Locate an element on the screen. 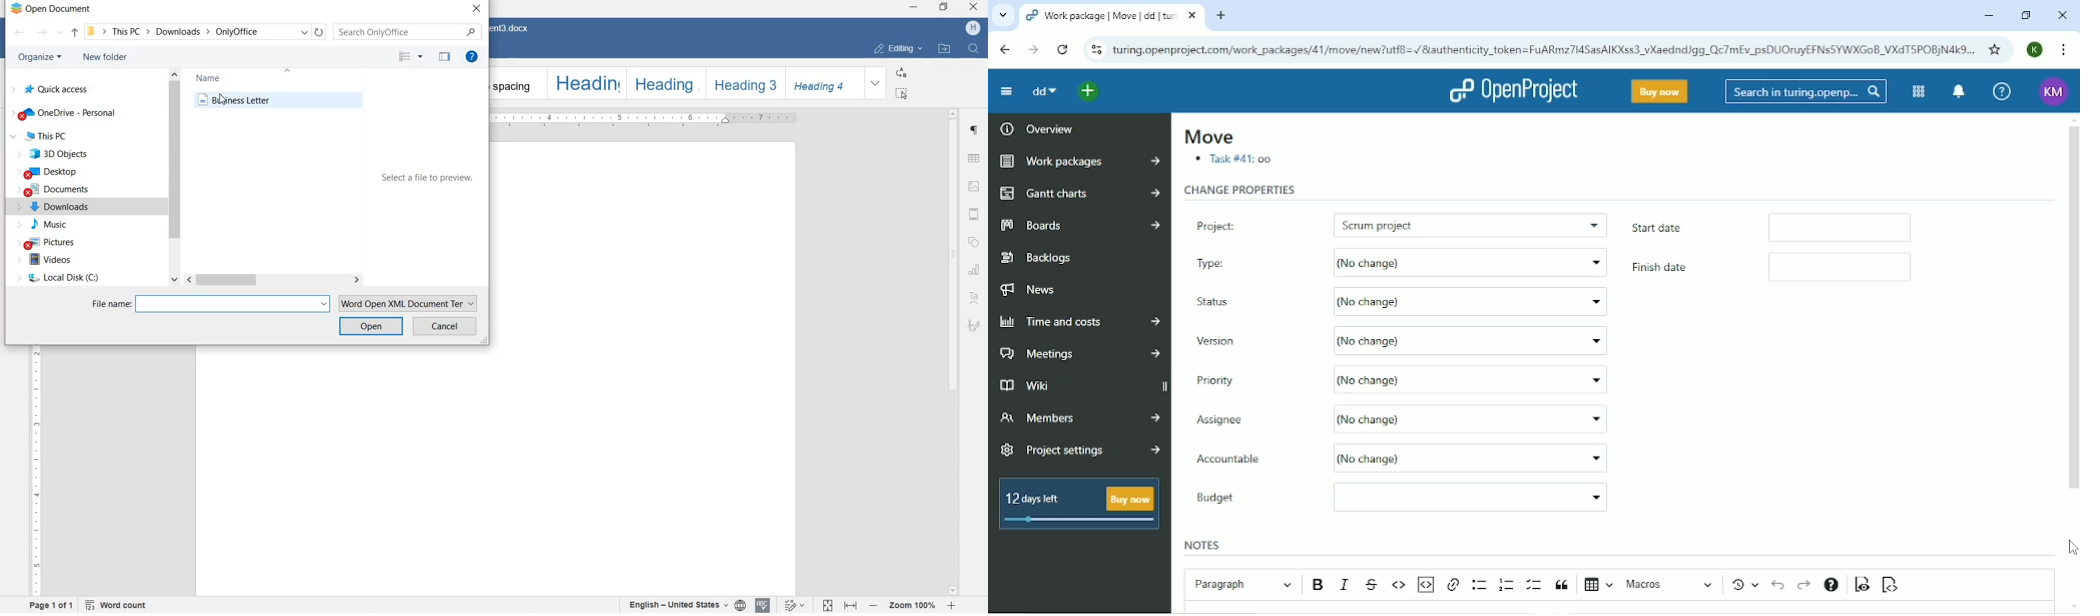  Switch to markdown source is located at coordinates (1889, 585).